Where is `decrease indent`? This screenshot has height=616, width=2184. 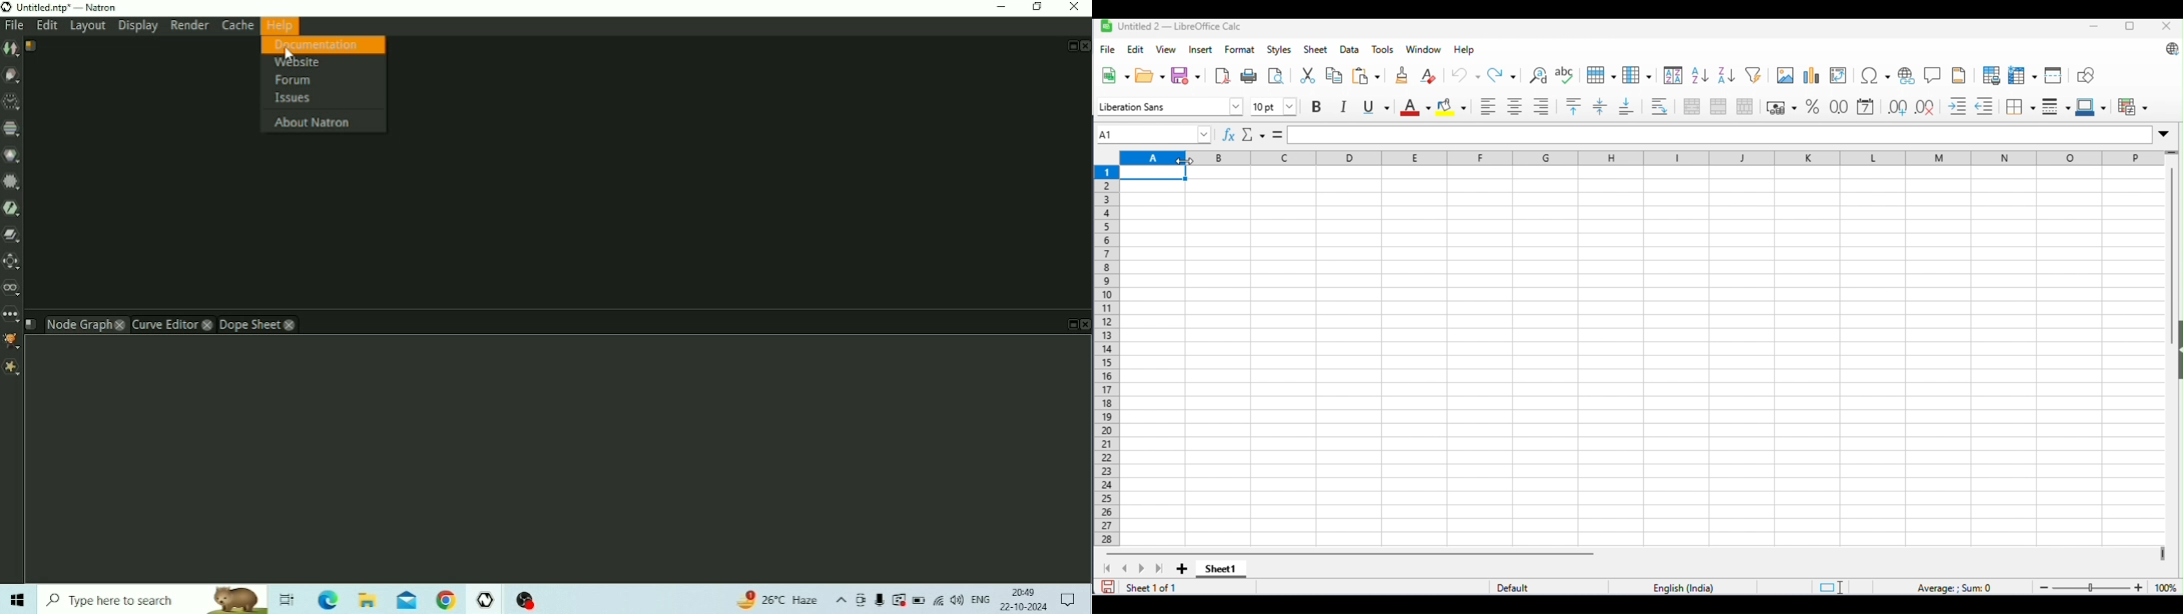 decrease indent is located at coordinates (1988, 106).